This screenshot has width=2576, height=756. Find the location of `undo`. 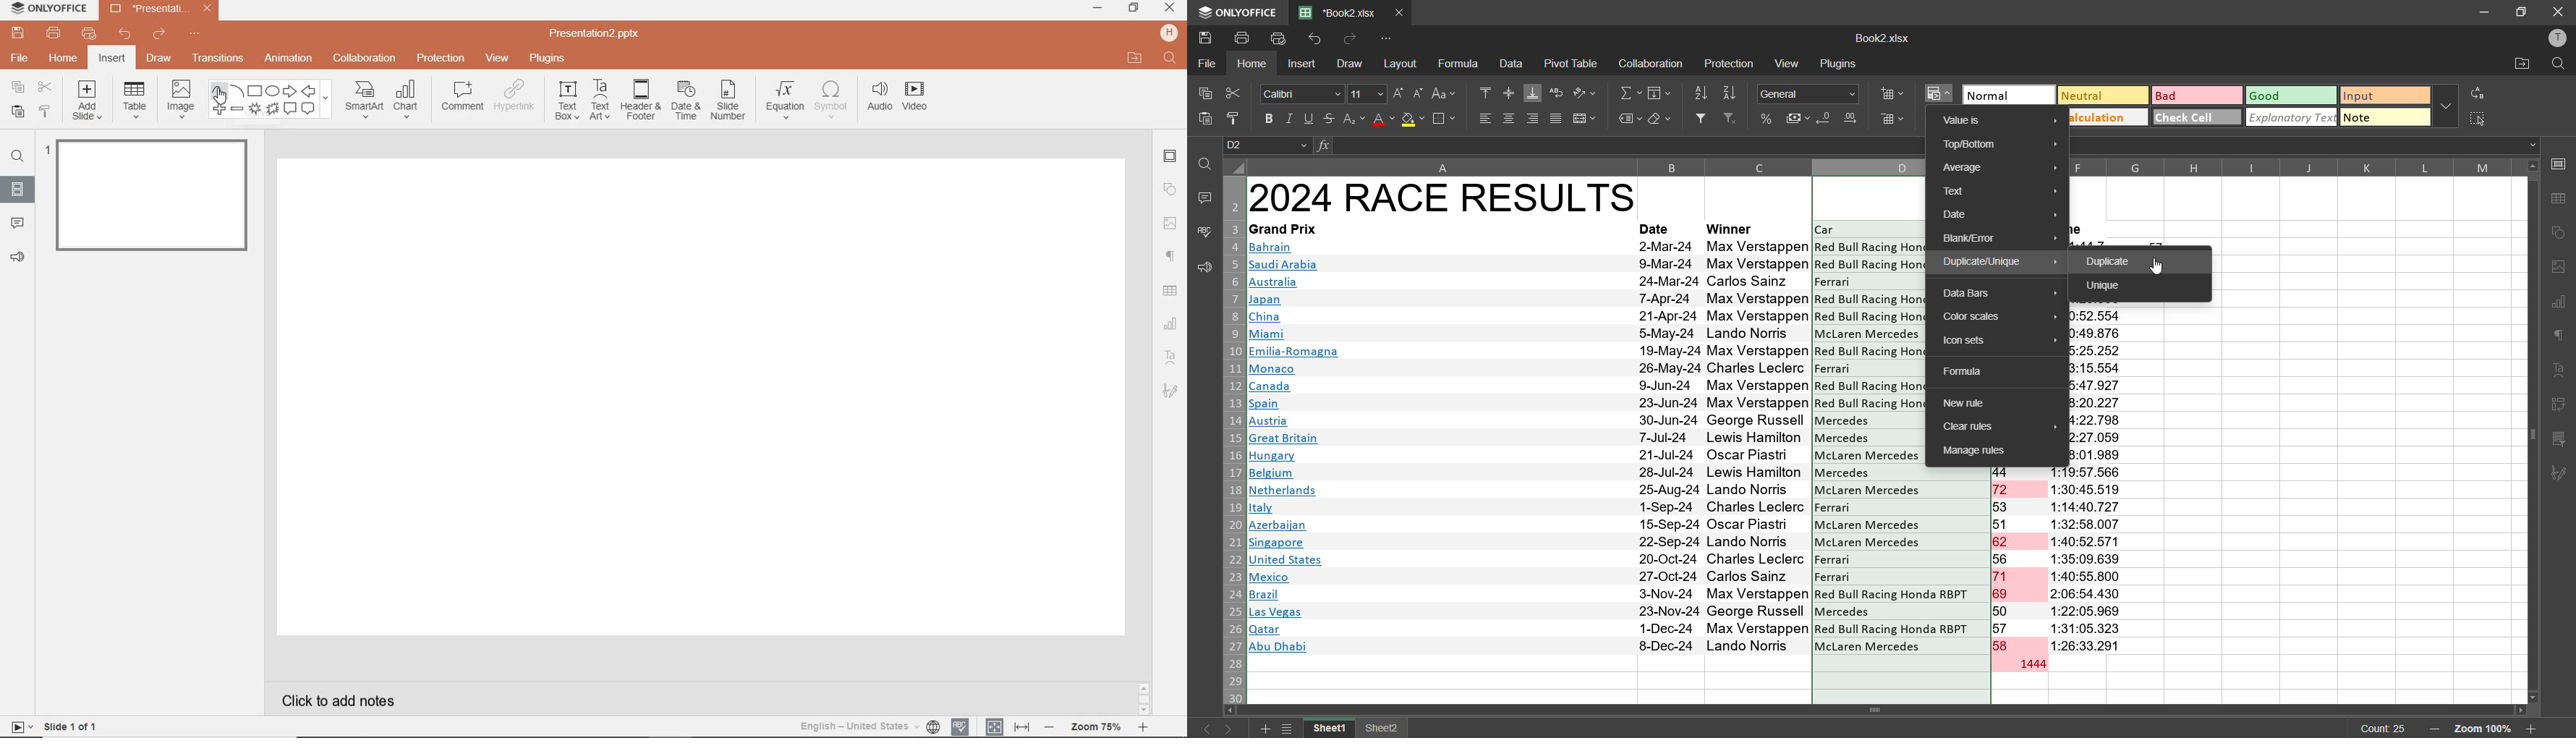

undo is located at coordinates (1318, 40).